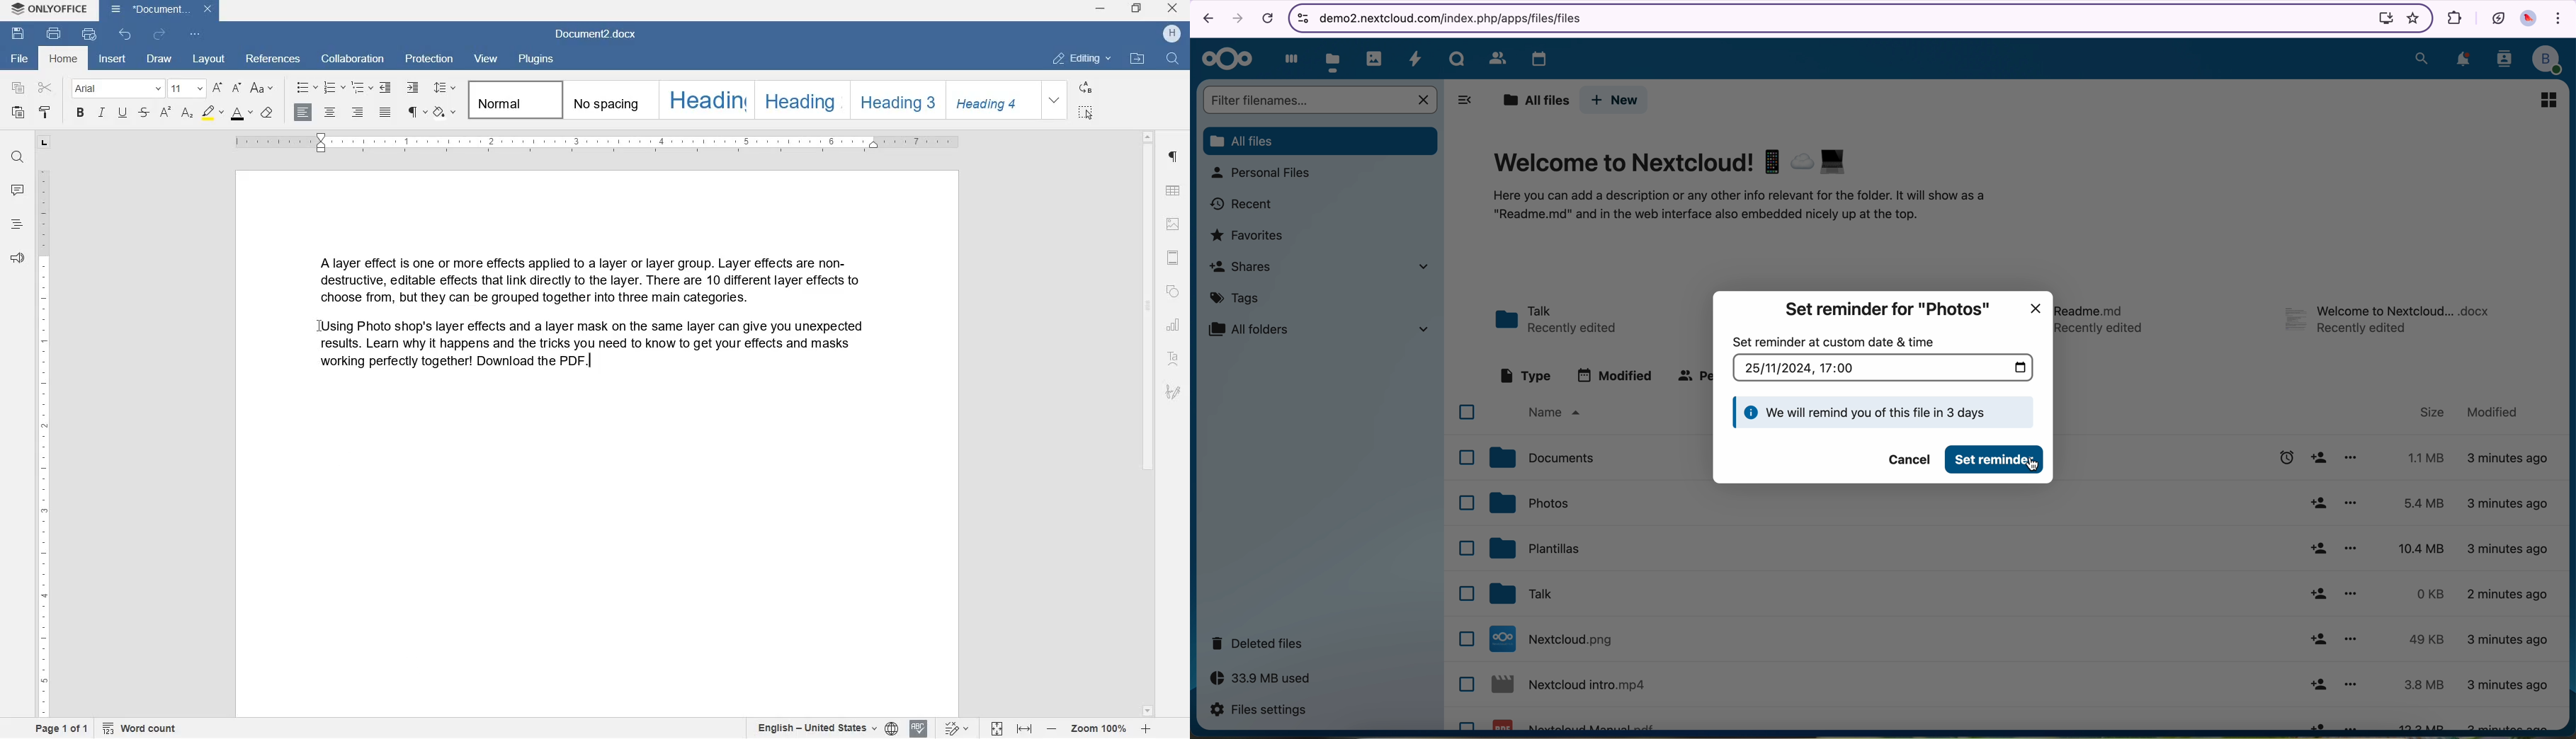 This screenshot has width=2576, height=756. What do you see at coordinates (1171, 35) in the screenshot?
I see `HP` at bounding box center [1171, 35].